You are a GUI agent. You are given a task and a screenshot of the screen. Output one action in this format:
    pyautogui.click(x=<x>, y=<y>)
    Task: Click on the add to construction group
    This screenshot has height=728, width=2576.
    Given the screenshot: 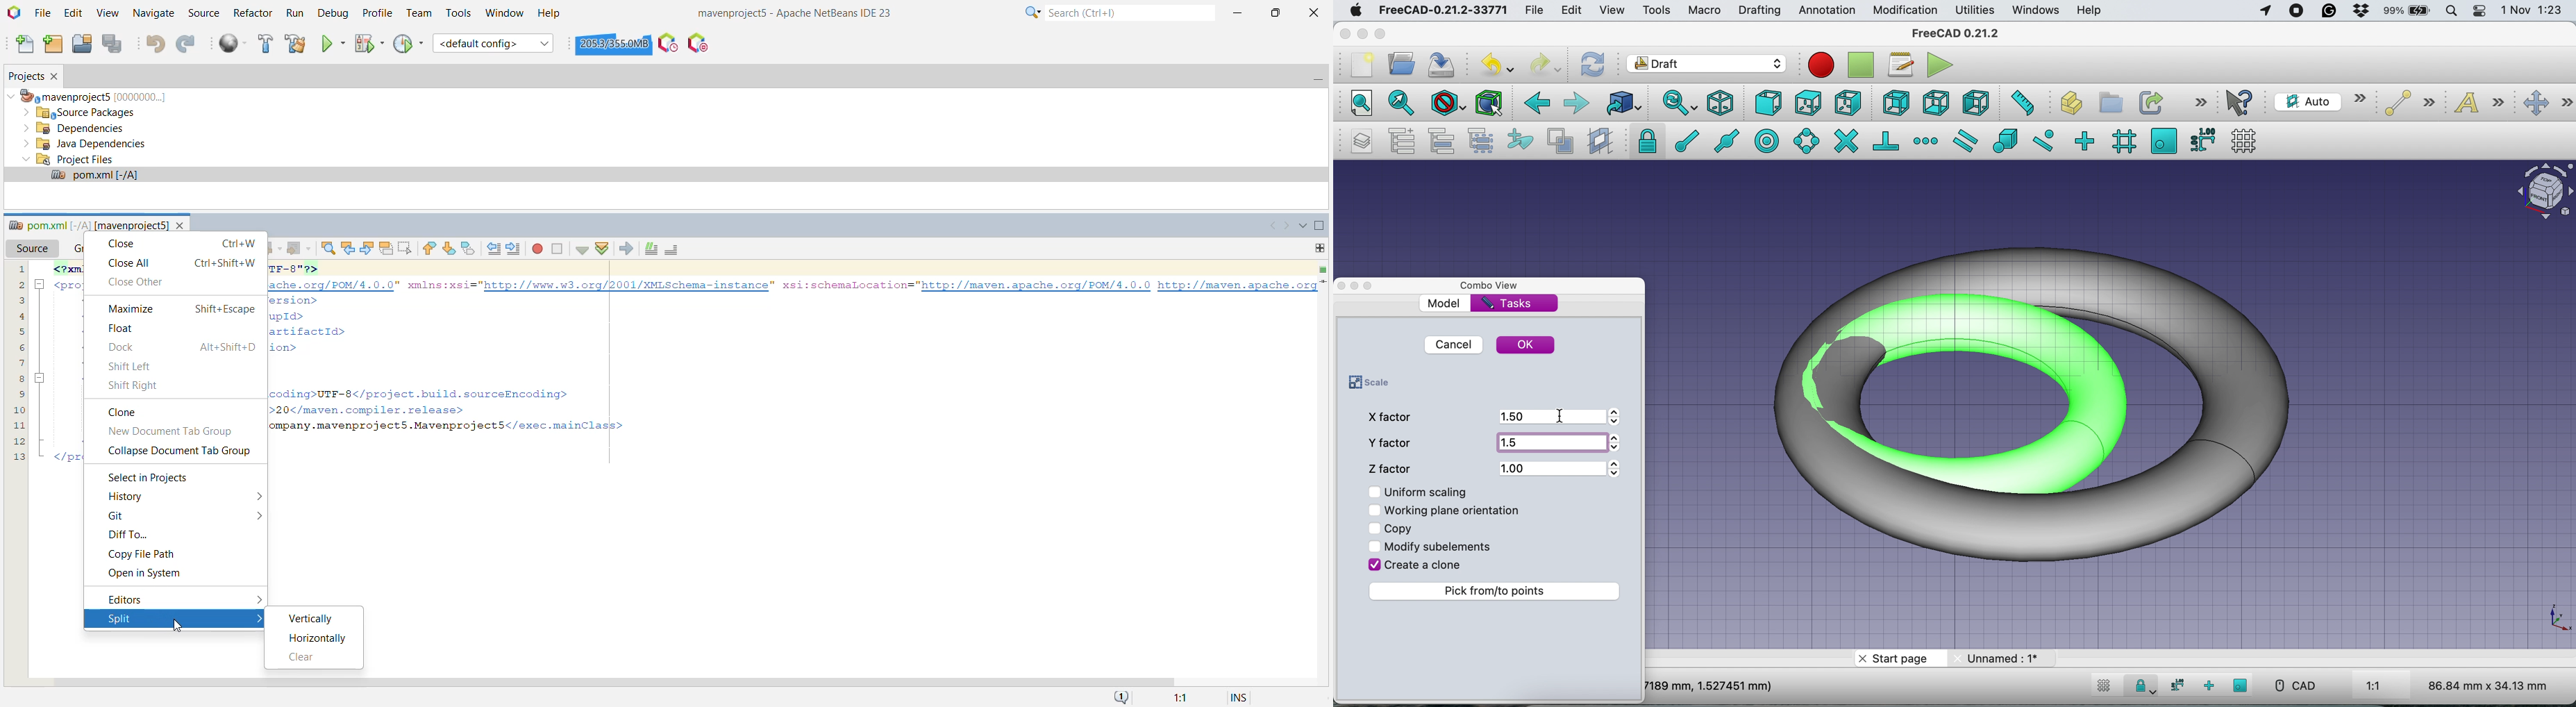 What is the action you would take?
    pyautogui.click(x=1517, y=141)
    